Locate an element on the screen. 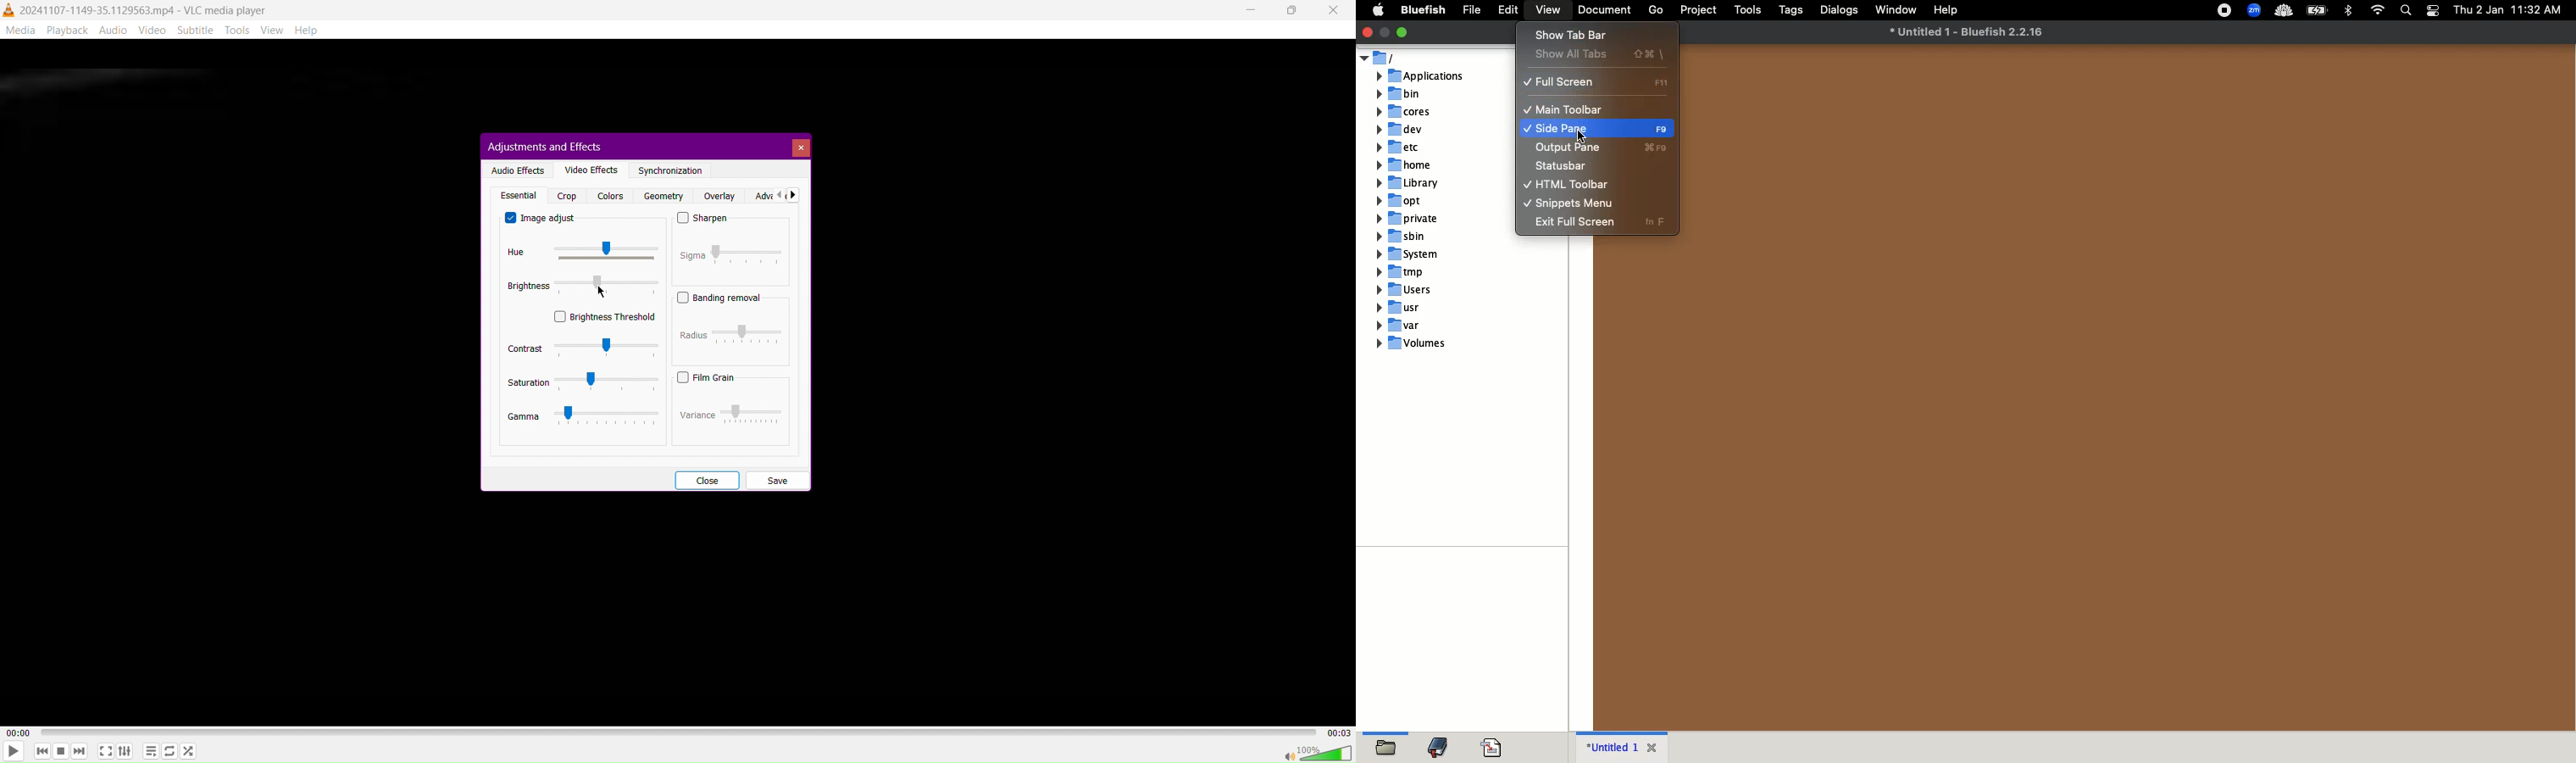 The image size is (2576, 784). Geometry is located at coordinates (661, 196).